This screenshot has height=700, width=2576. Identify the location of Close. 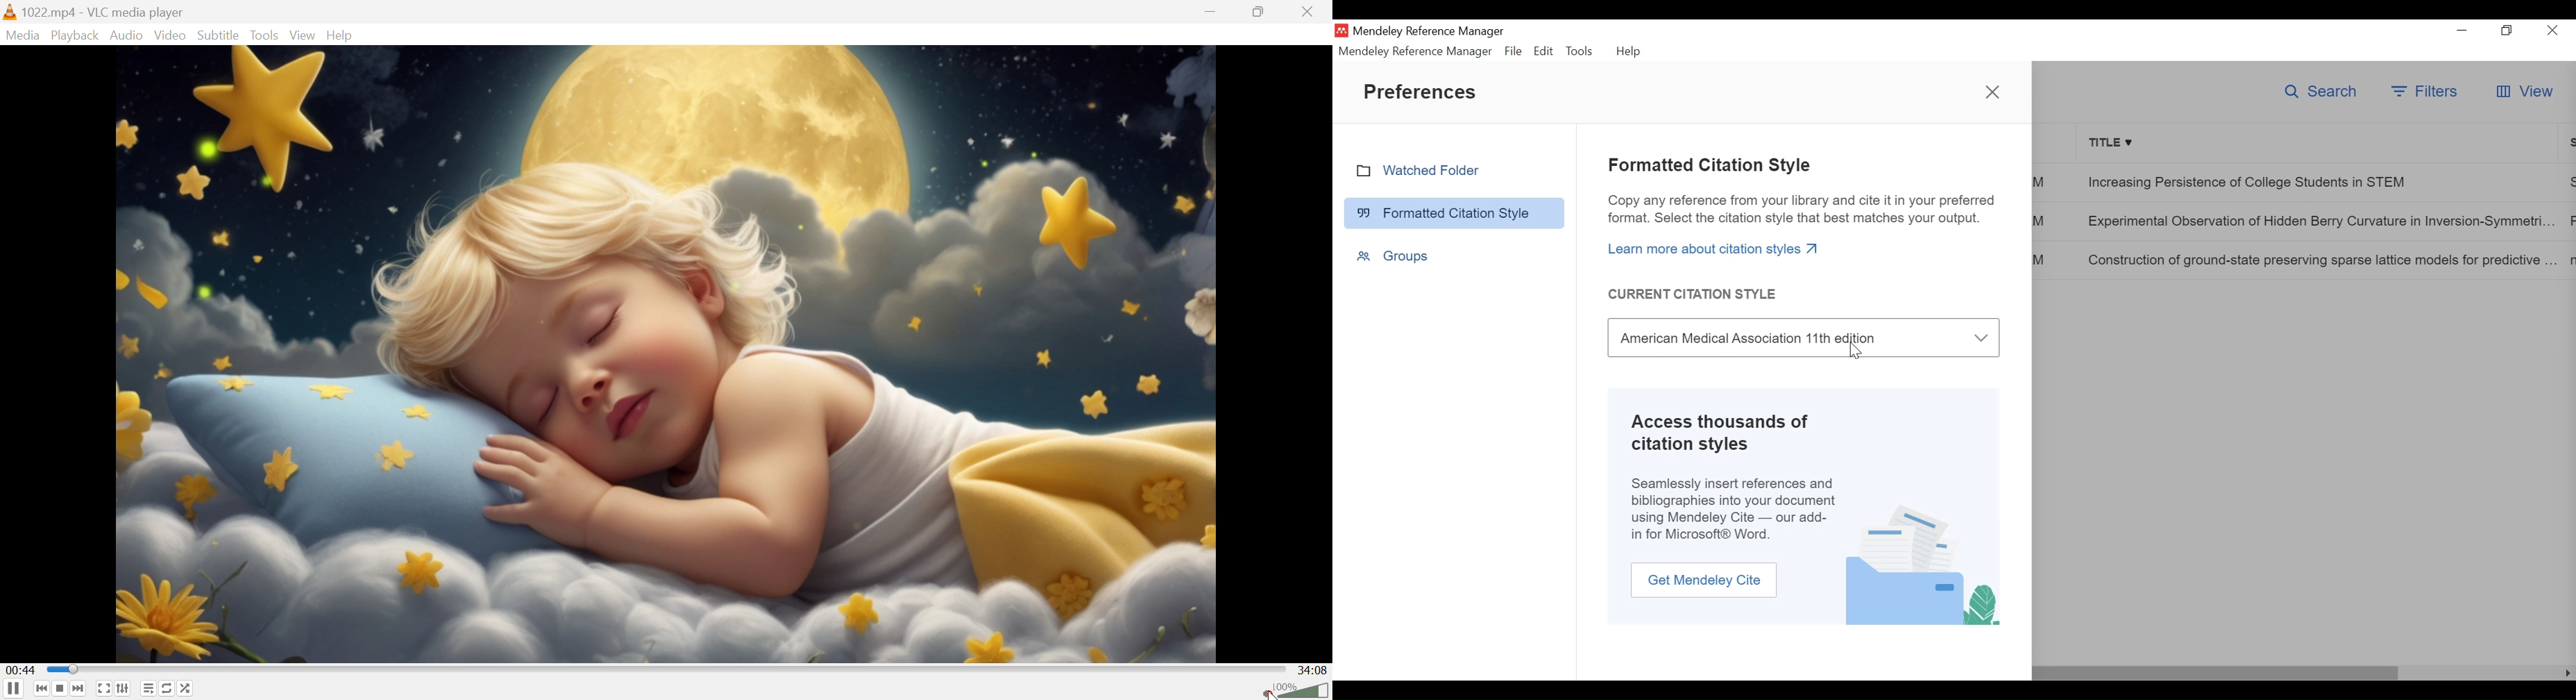
(1313, 12).